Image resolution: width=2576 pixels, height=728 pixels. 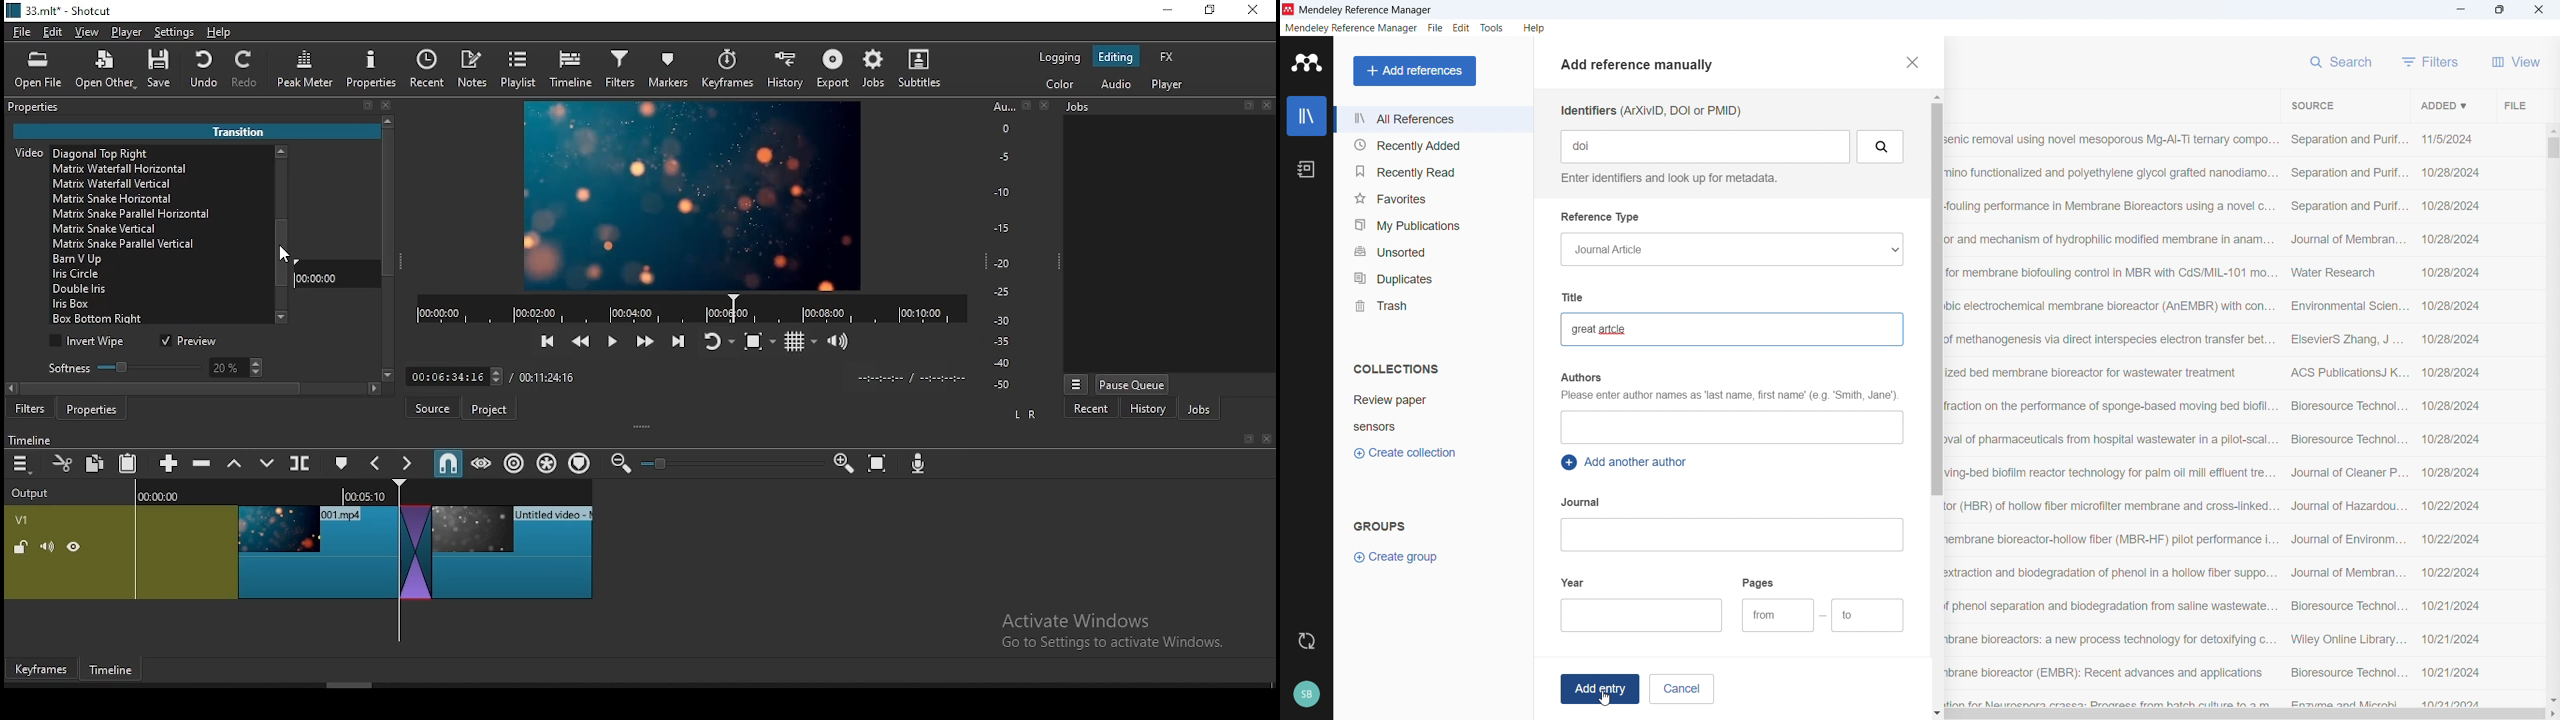 I want to click on Sort by source , so click(x=2312, y=106).